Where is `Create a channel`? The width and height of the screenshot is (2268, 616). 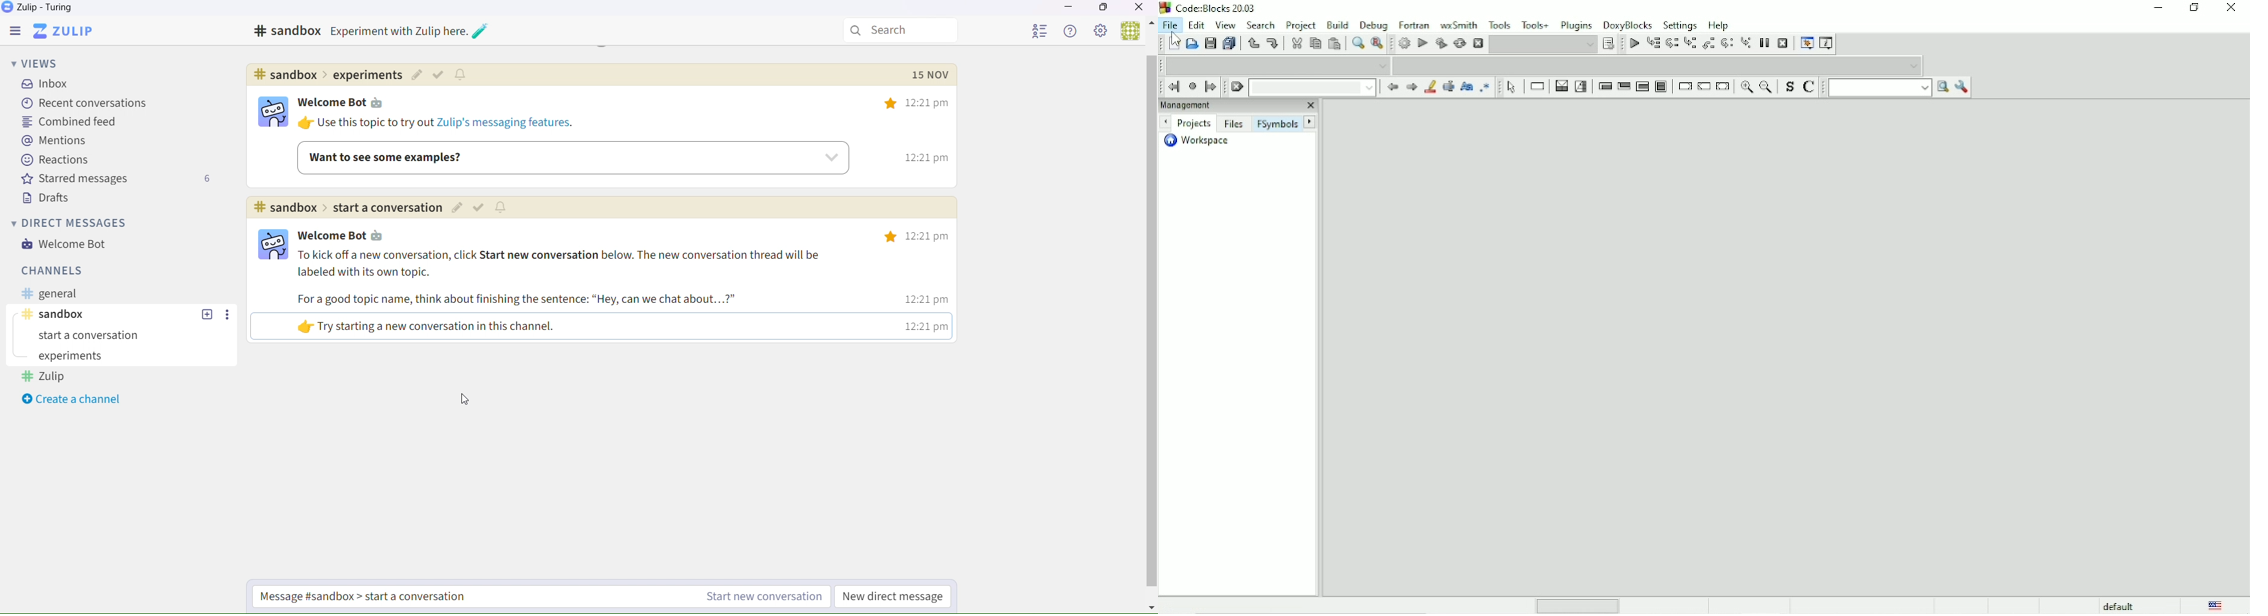 Create a channel is located at coordinates (75, 400).